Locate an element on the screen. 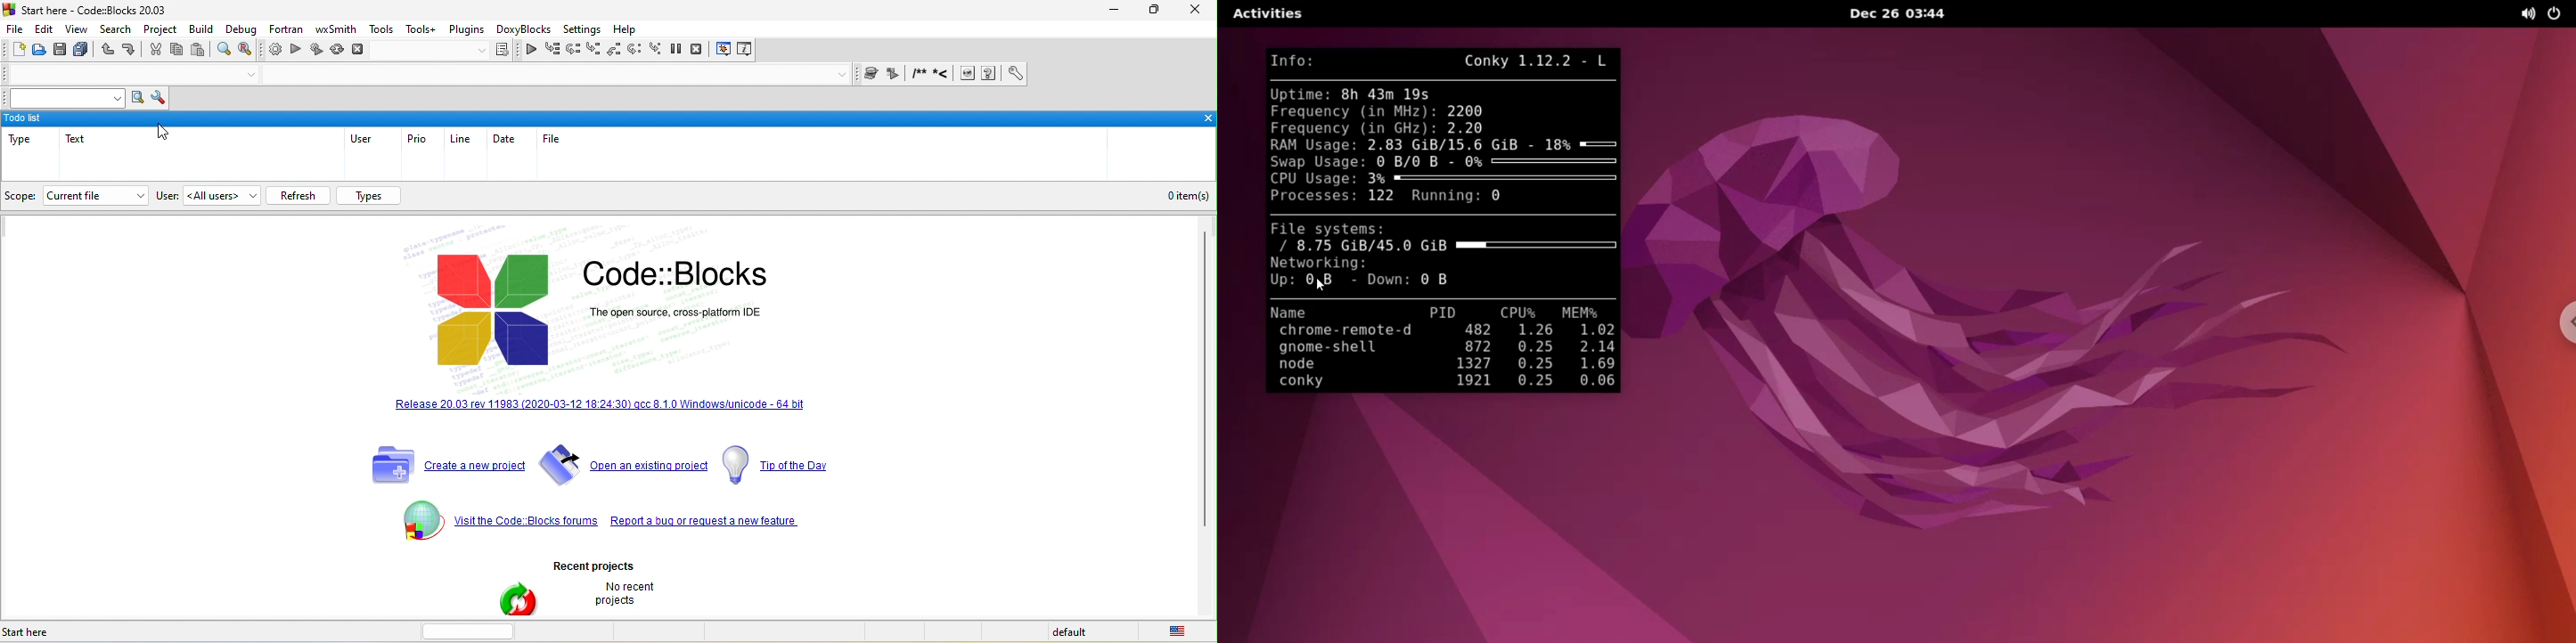 The height and width of the screenshot is (644, 2576). step into instruction is located at coordinates (658, 51).